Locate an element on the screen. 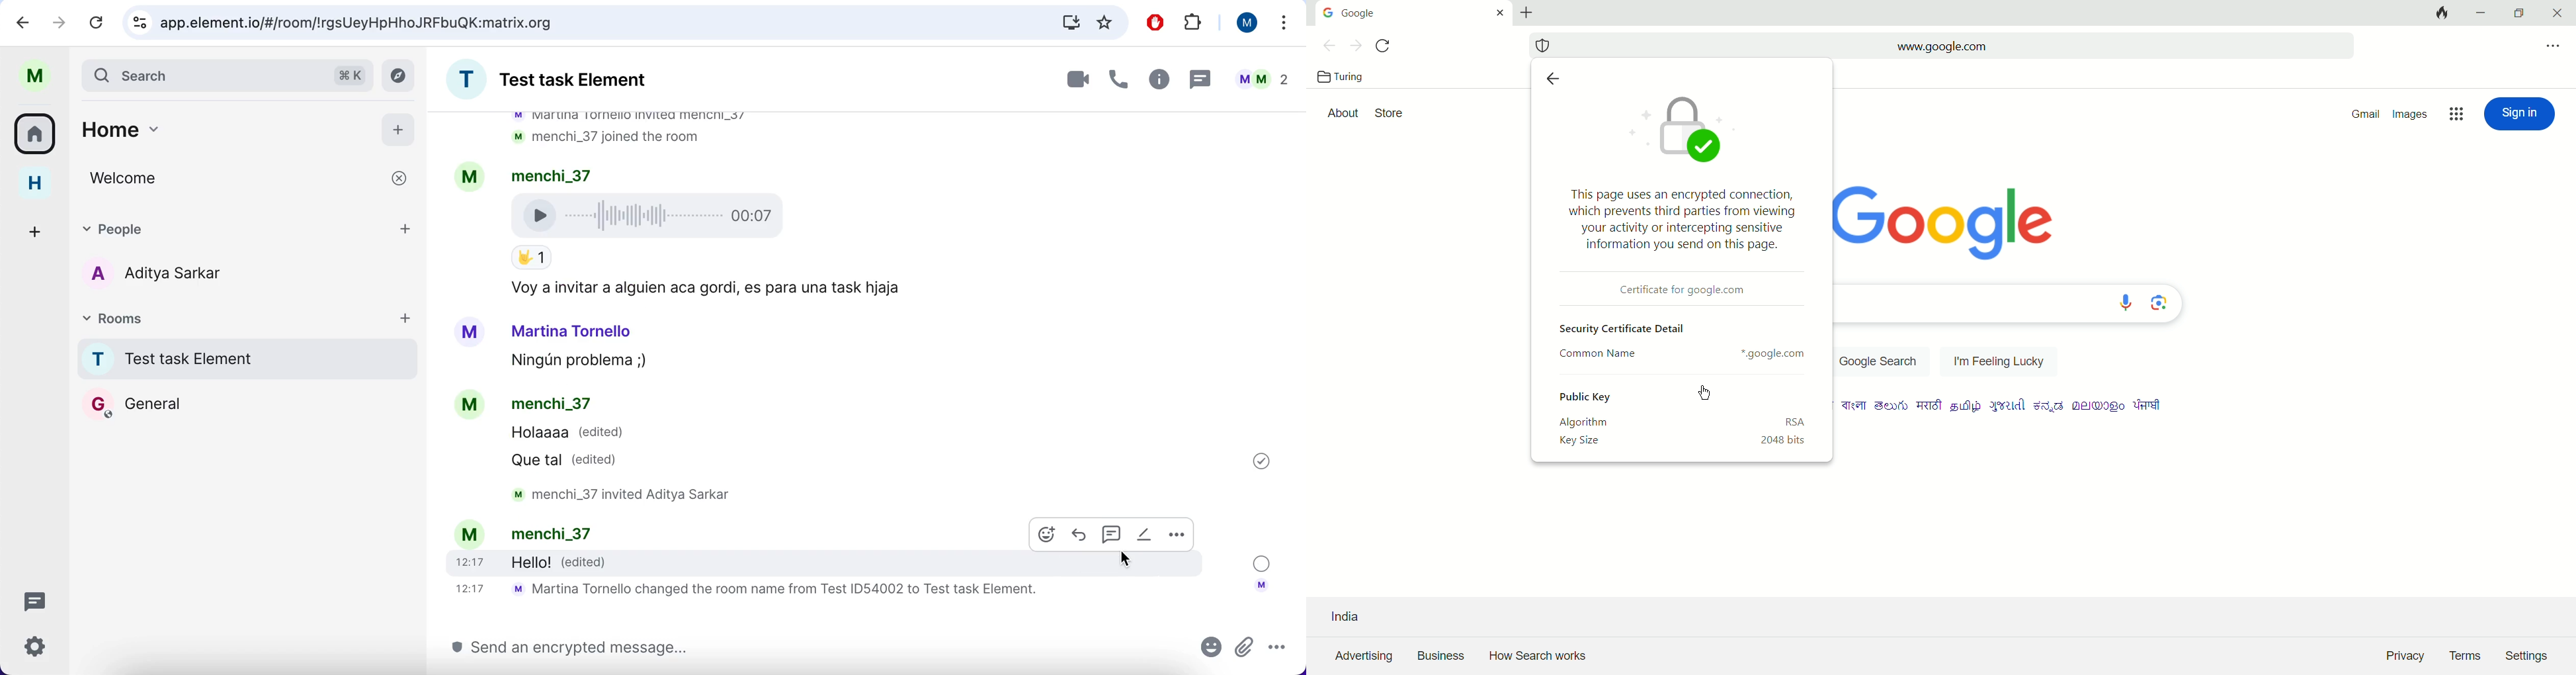  forward is located at coordinates (59, 25).